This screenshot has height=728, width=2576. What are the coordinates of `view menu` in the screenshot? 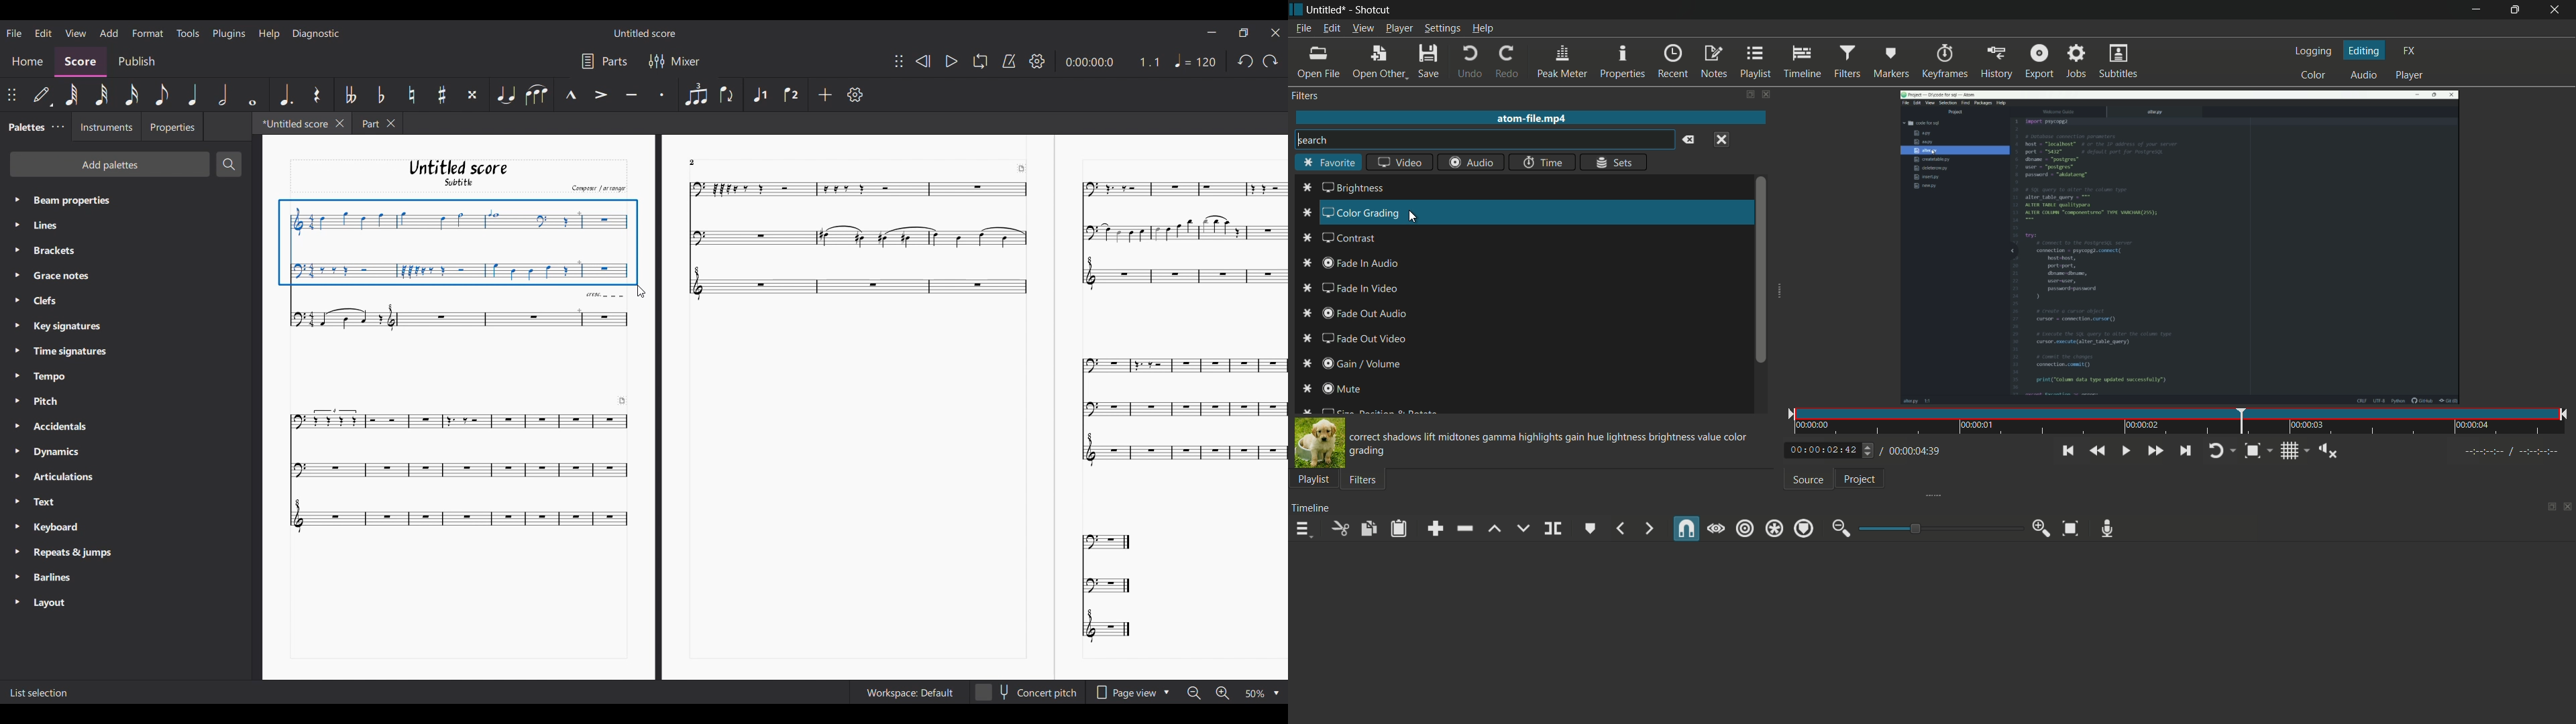 It's located at (1363, 27).